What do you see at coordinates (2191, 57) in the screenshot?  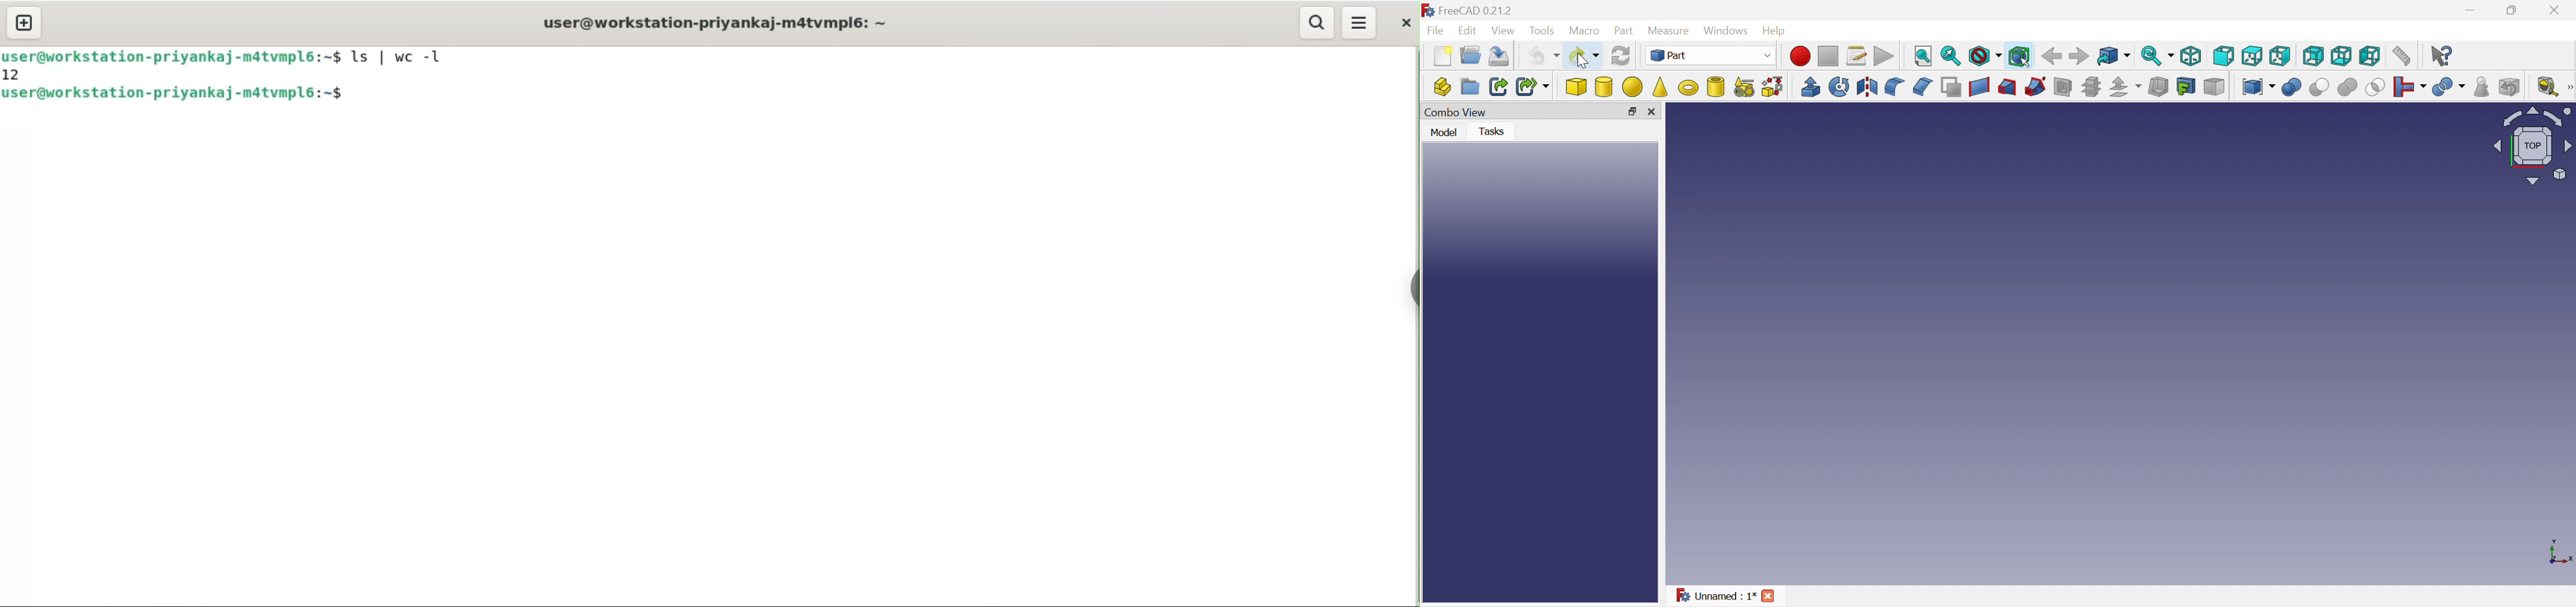 I see `Isometric` at bounding box center [2191, 57].